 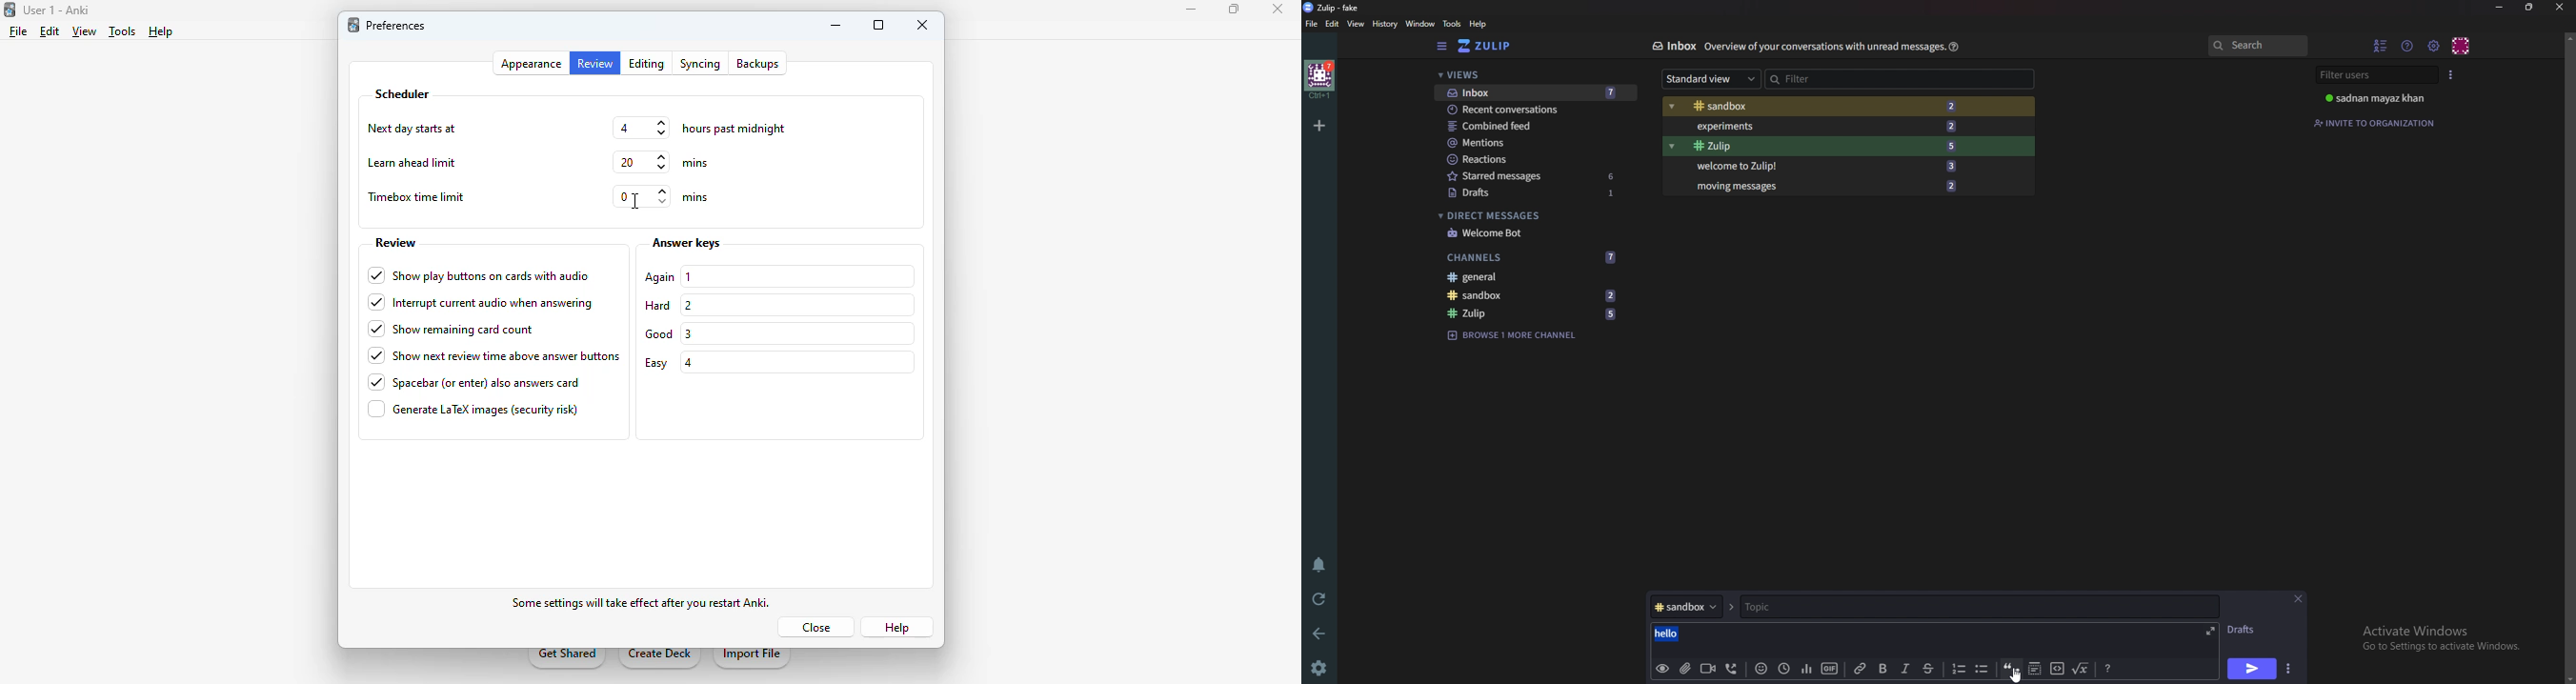 What do you see at coordinates (397, 25) in the screenshot?
I see `preferences` at bounding box center [397, 25].